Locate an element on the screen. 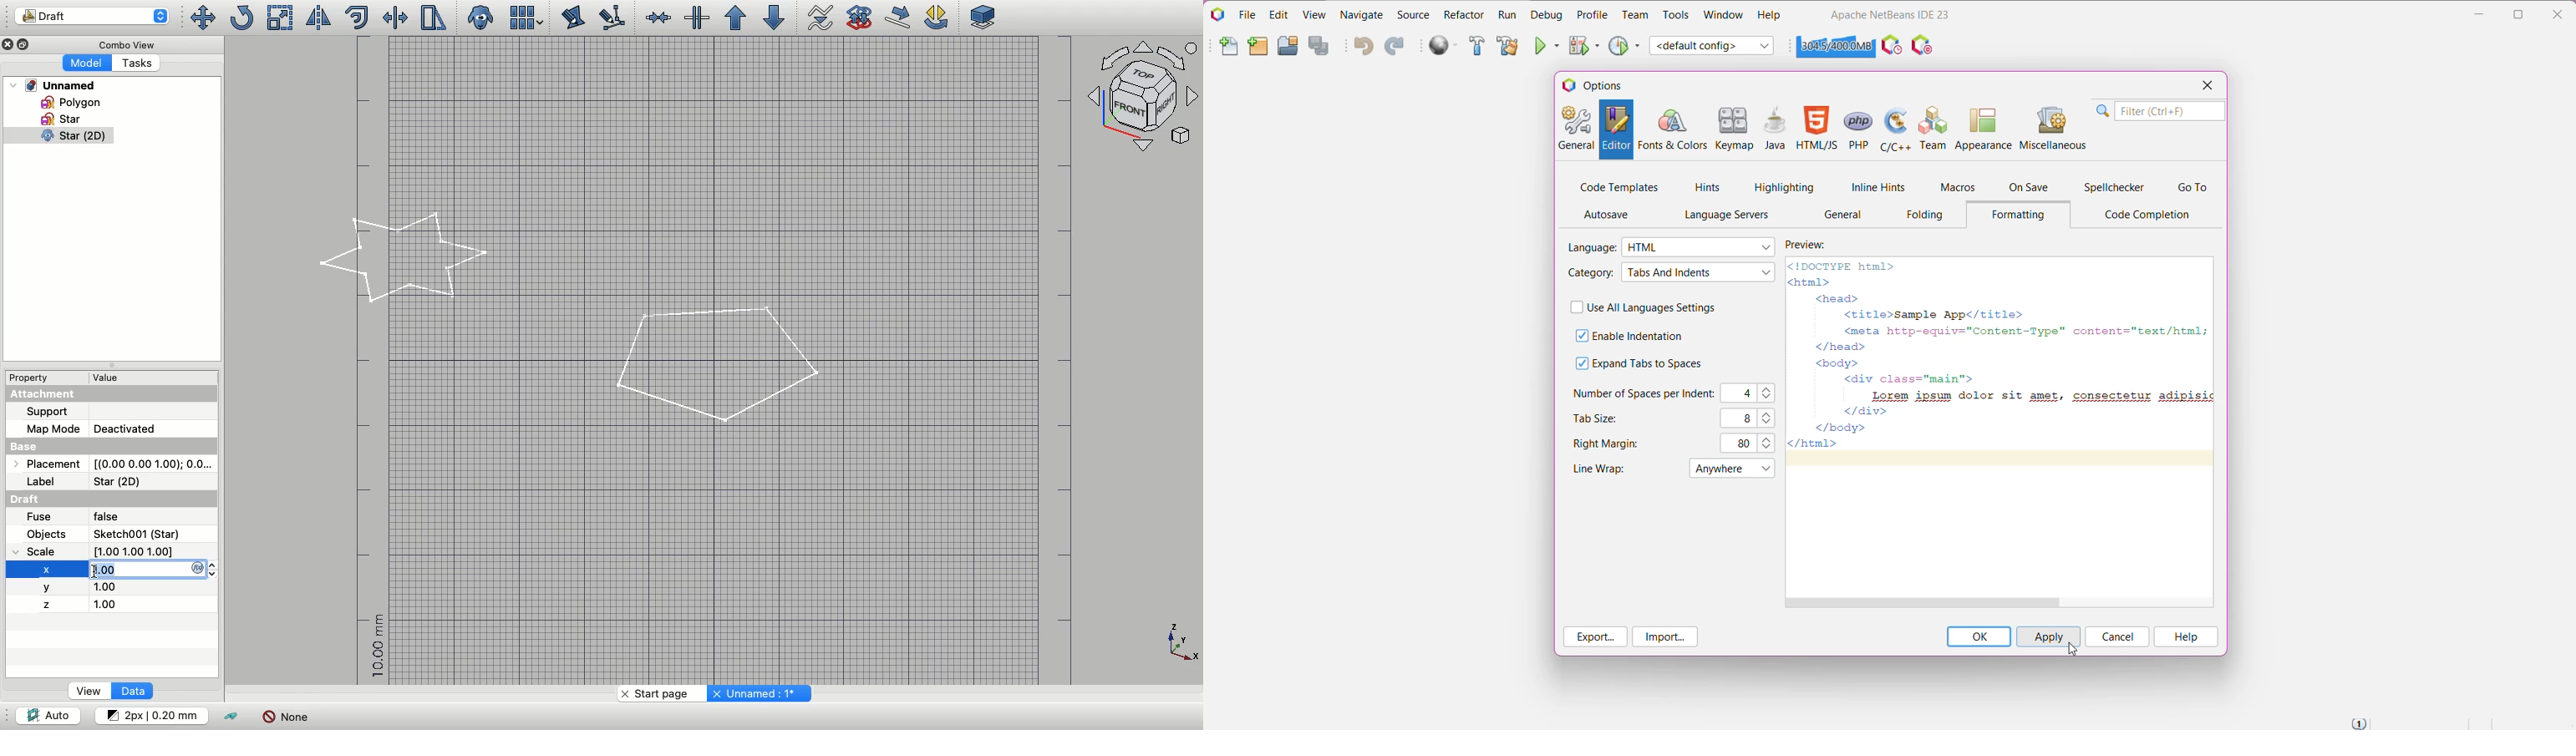 This screenshot has height=756, width=2576. <head> is located at coordinates (1835, 299).